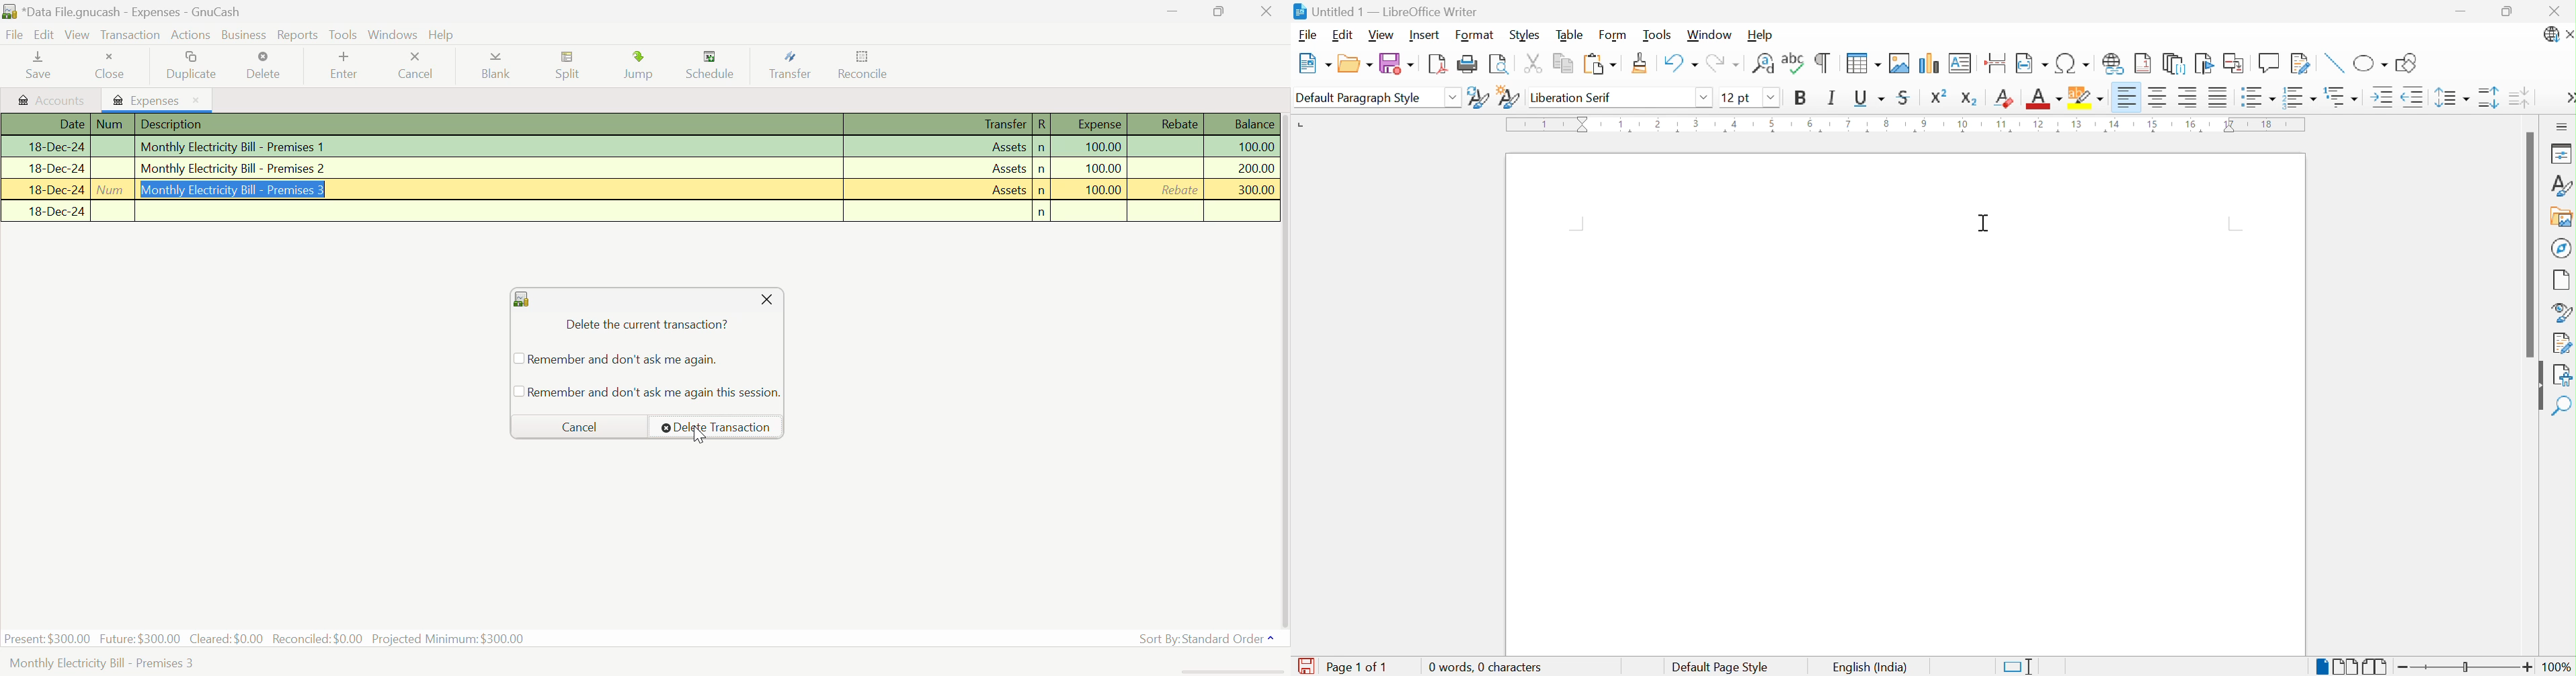 This screenshot has width=2576, height=700. What do you see at coordinates (1221, 11) in the screenshot?
I see `Minimize Window` at bounding box center [1221, 11].